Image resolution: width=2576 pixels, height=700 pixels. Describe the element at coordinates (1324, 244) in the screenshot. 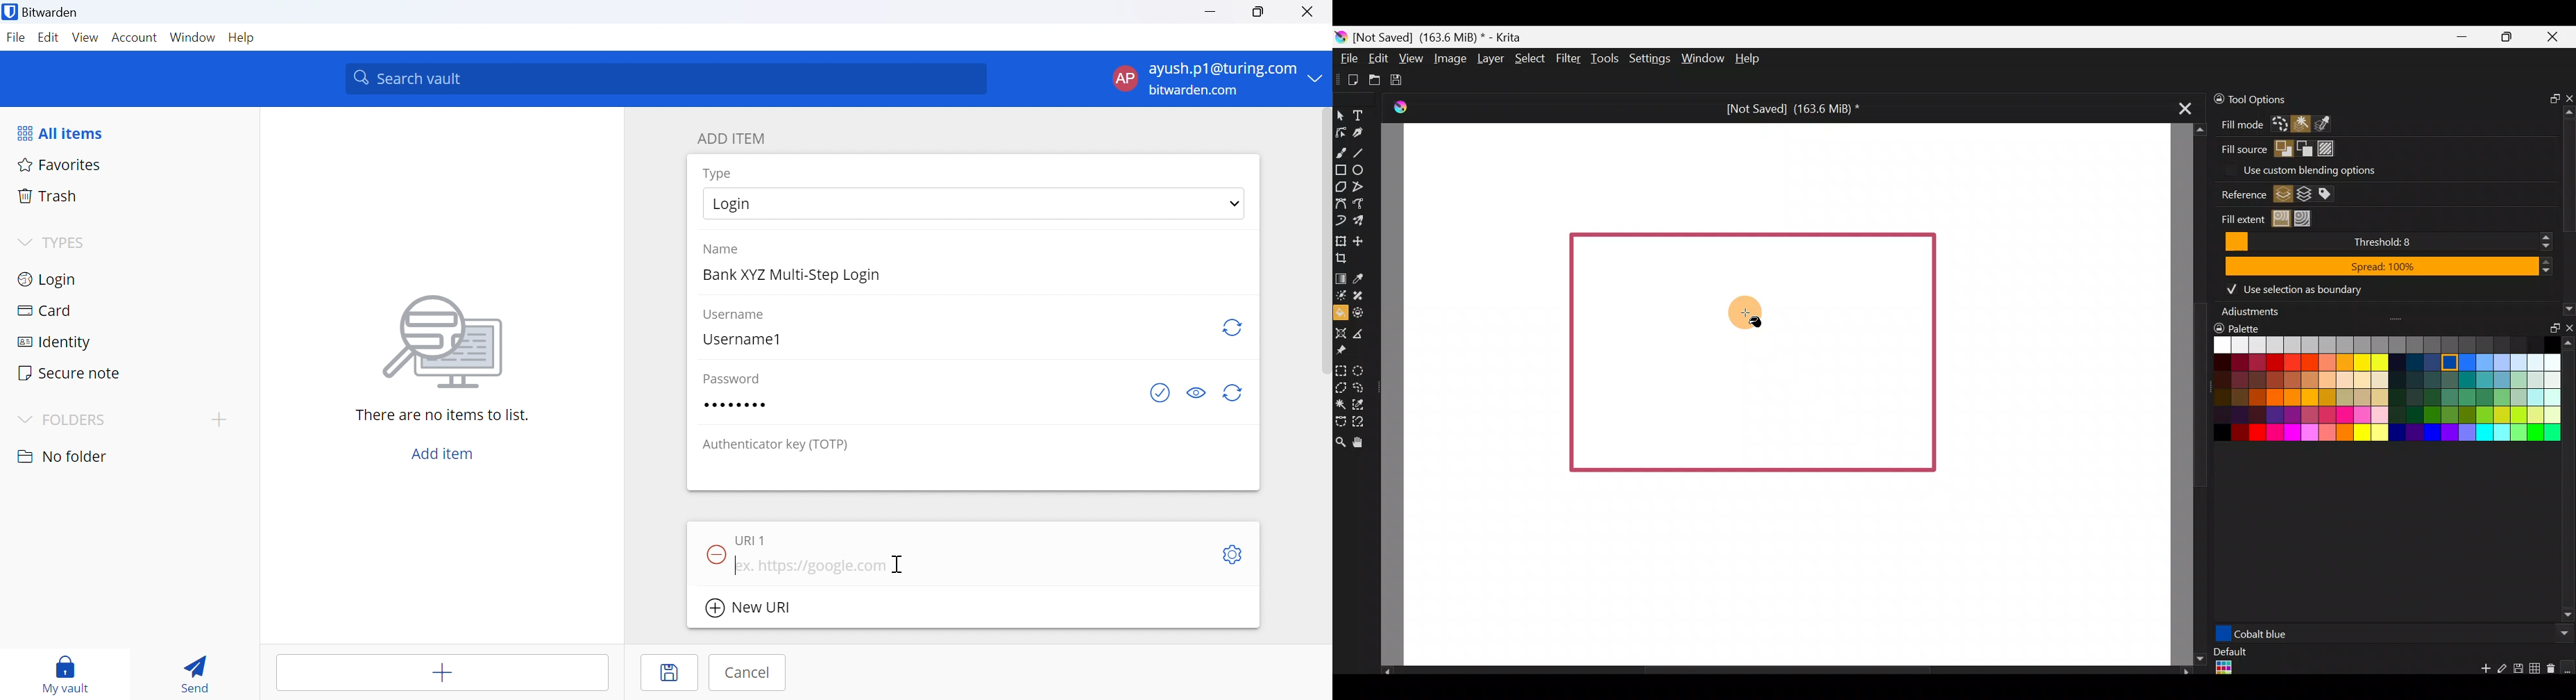

I see `scrollbar` at that location.